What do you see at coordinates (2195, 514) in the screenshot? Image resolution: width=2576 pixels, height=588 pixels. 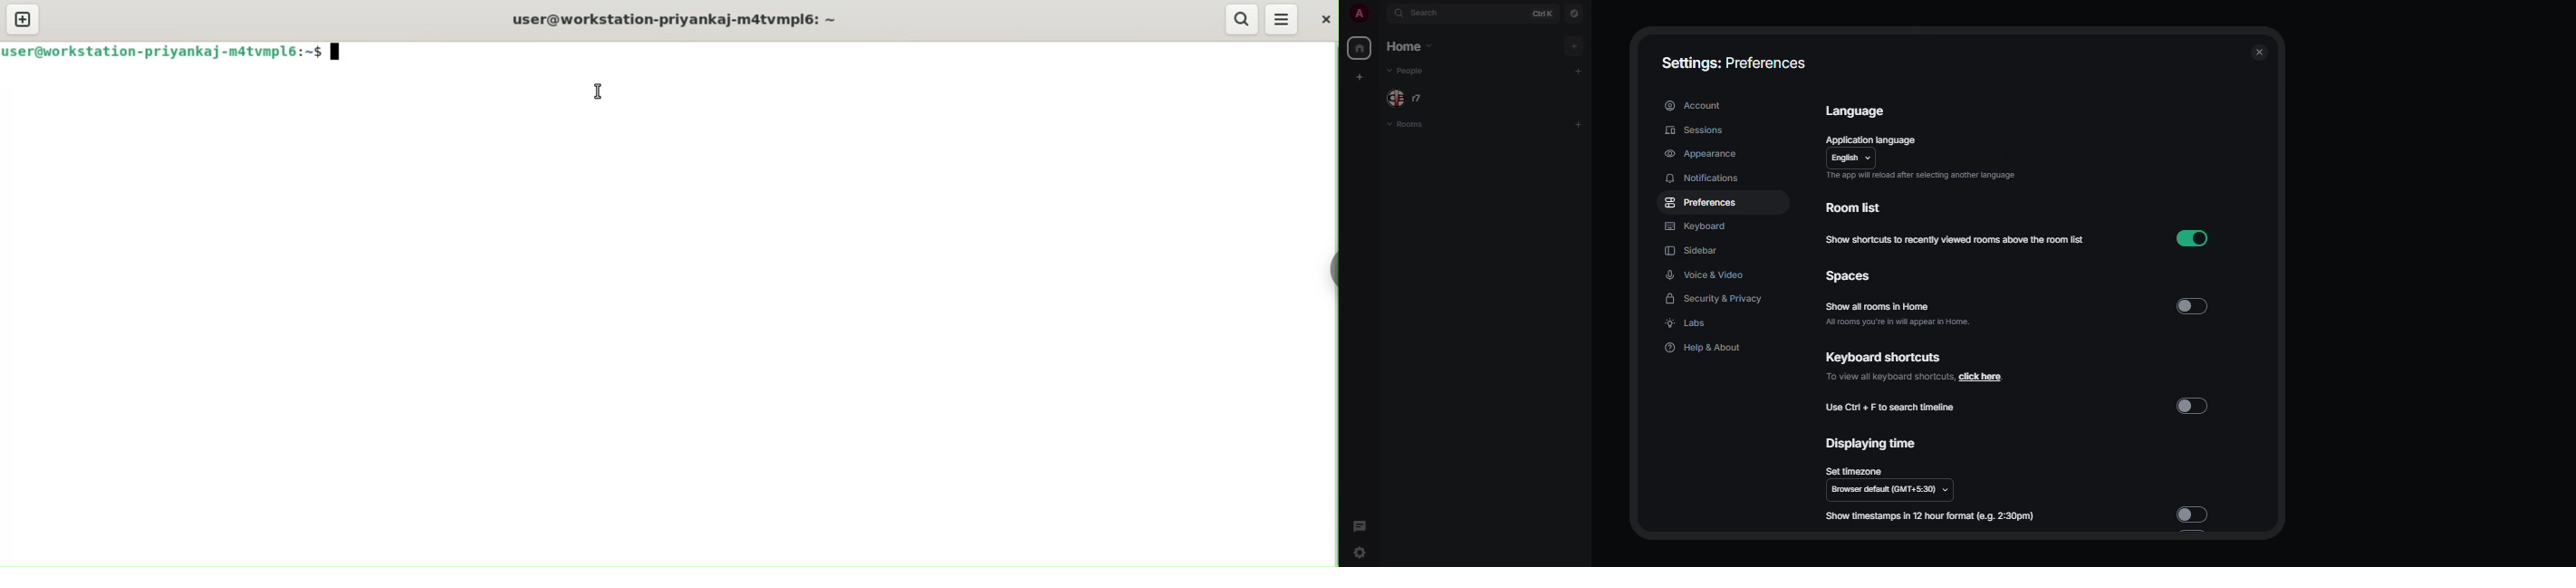 I see `disabled` at bounding box center [2195, 514].